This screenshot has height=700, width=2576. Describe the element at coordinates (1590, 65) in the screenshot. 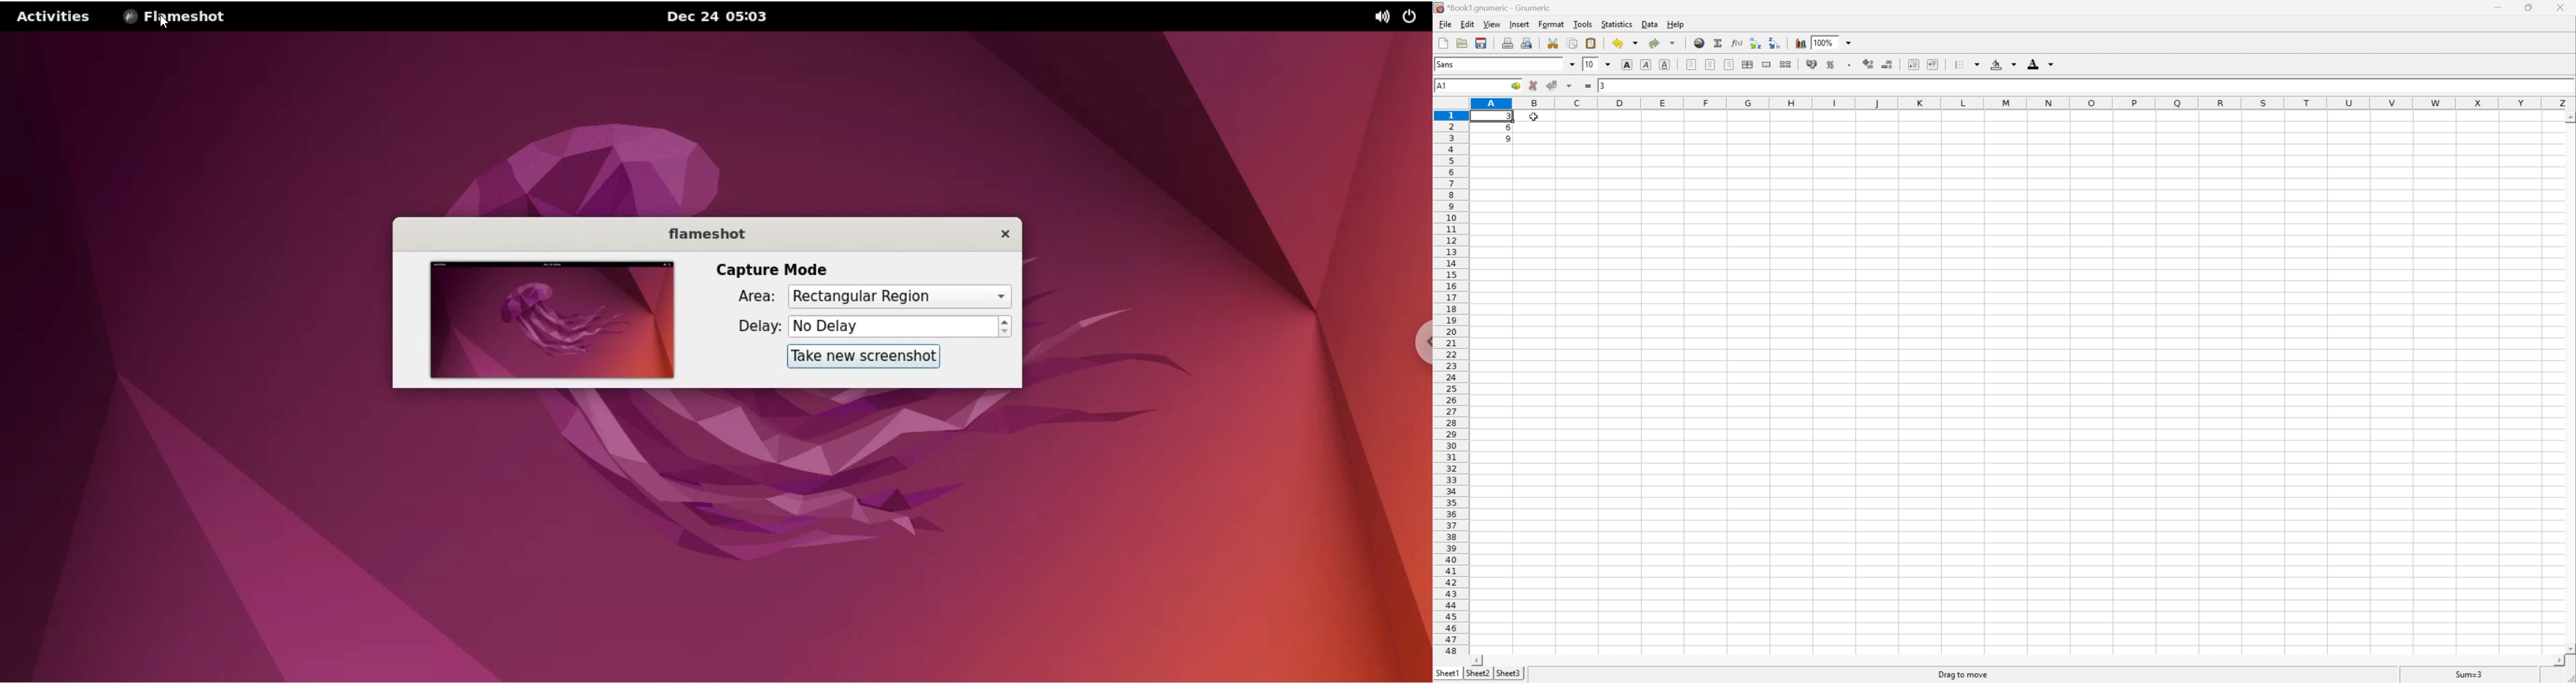

I see `10` at that location.